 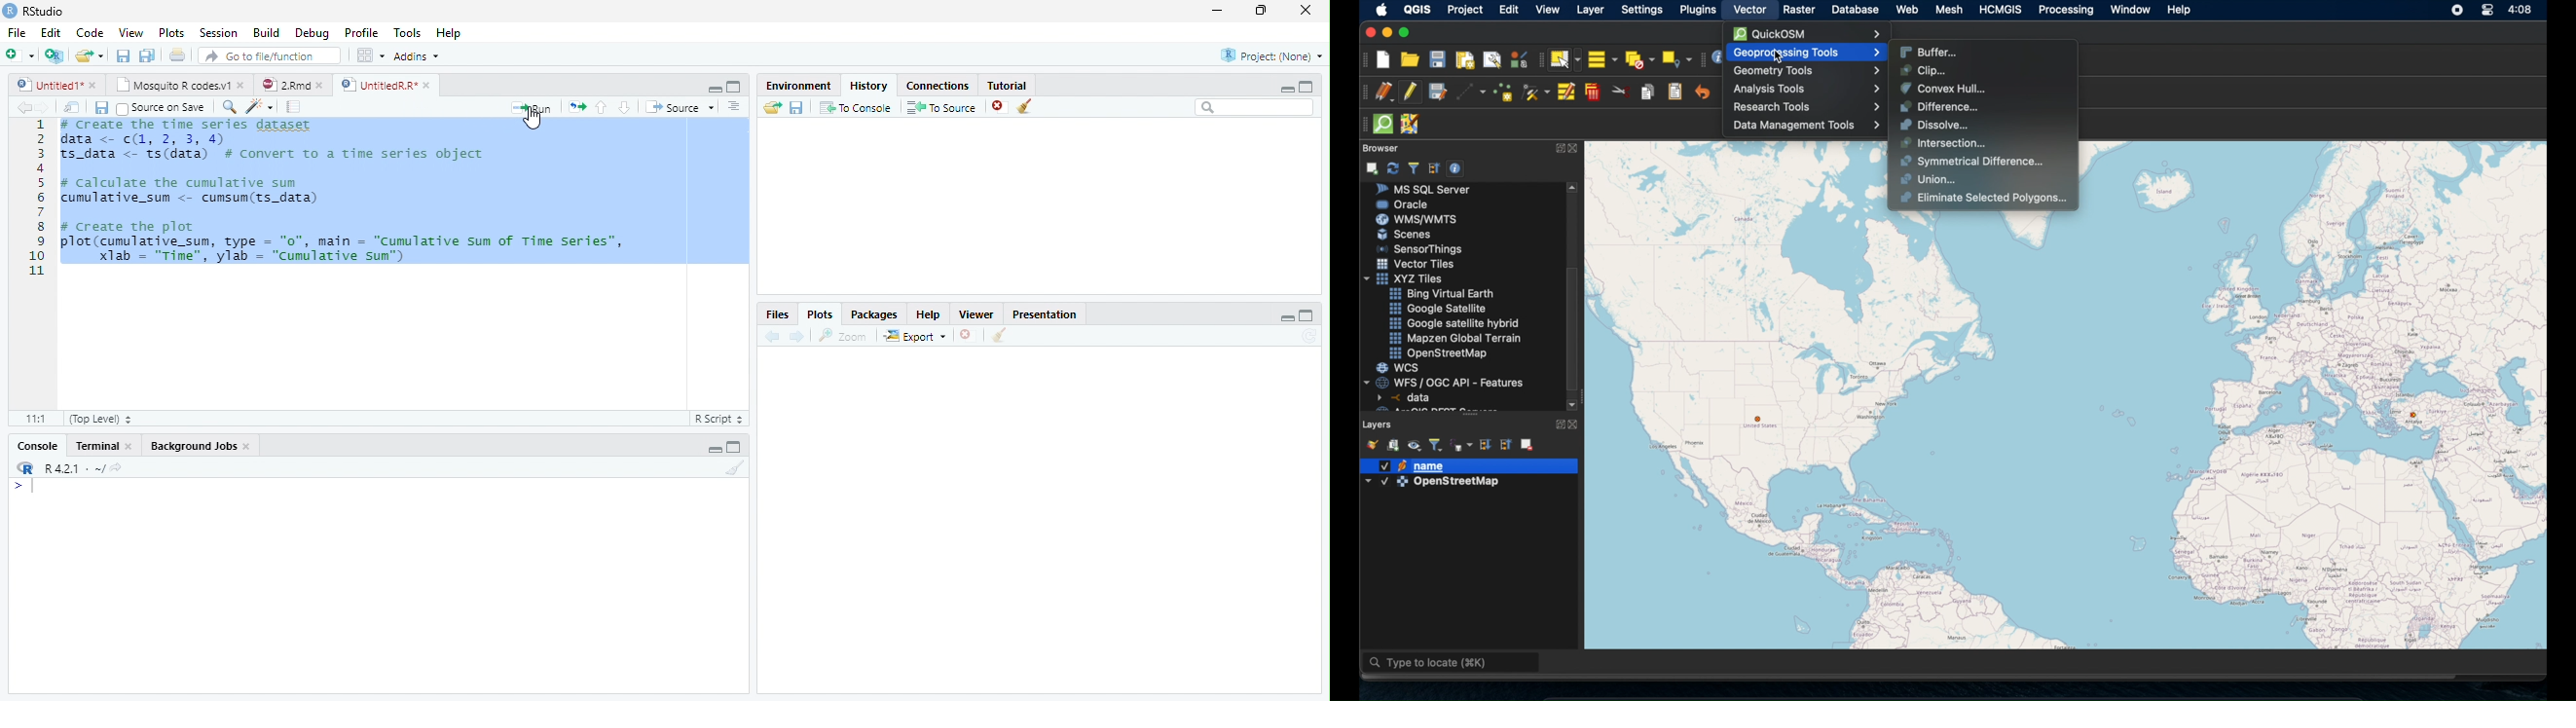 I want to click on minimize, so click(x=1216, y=12).